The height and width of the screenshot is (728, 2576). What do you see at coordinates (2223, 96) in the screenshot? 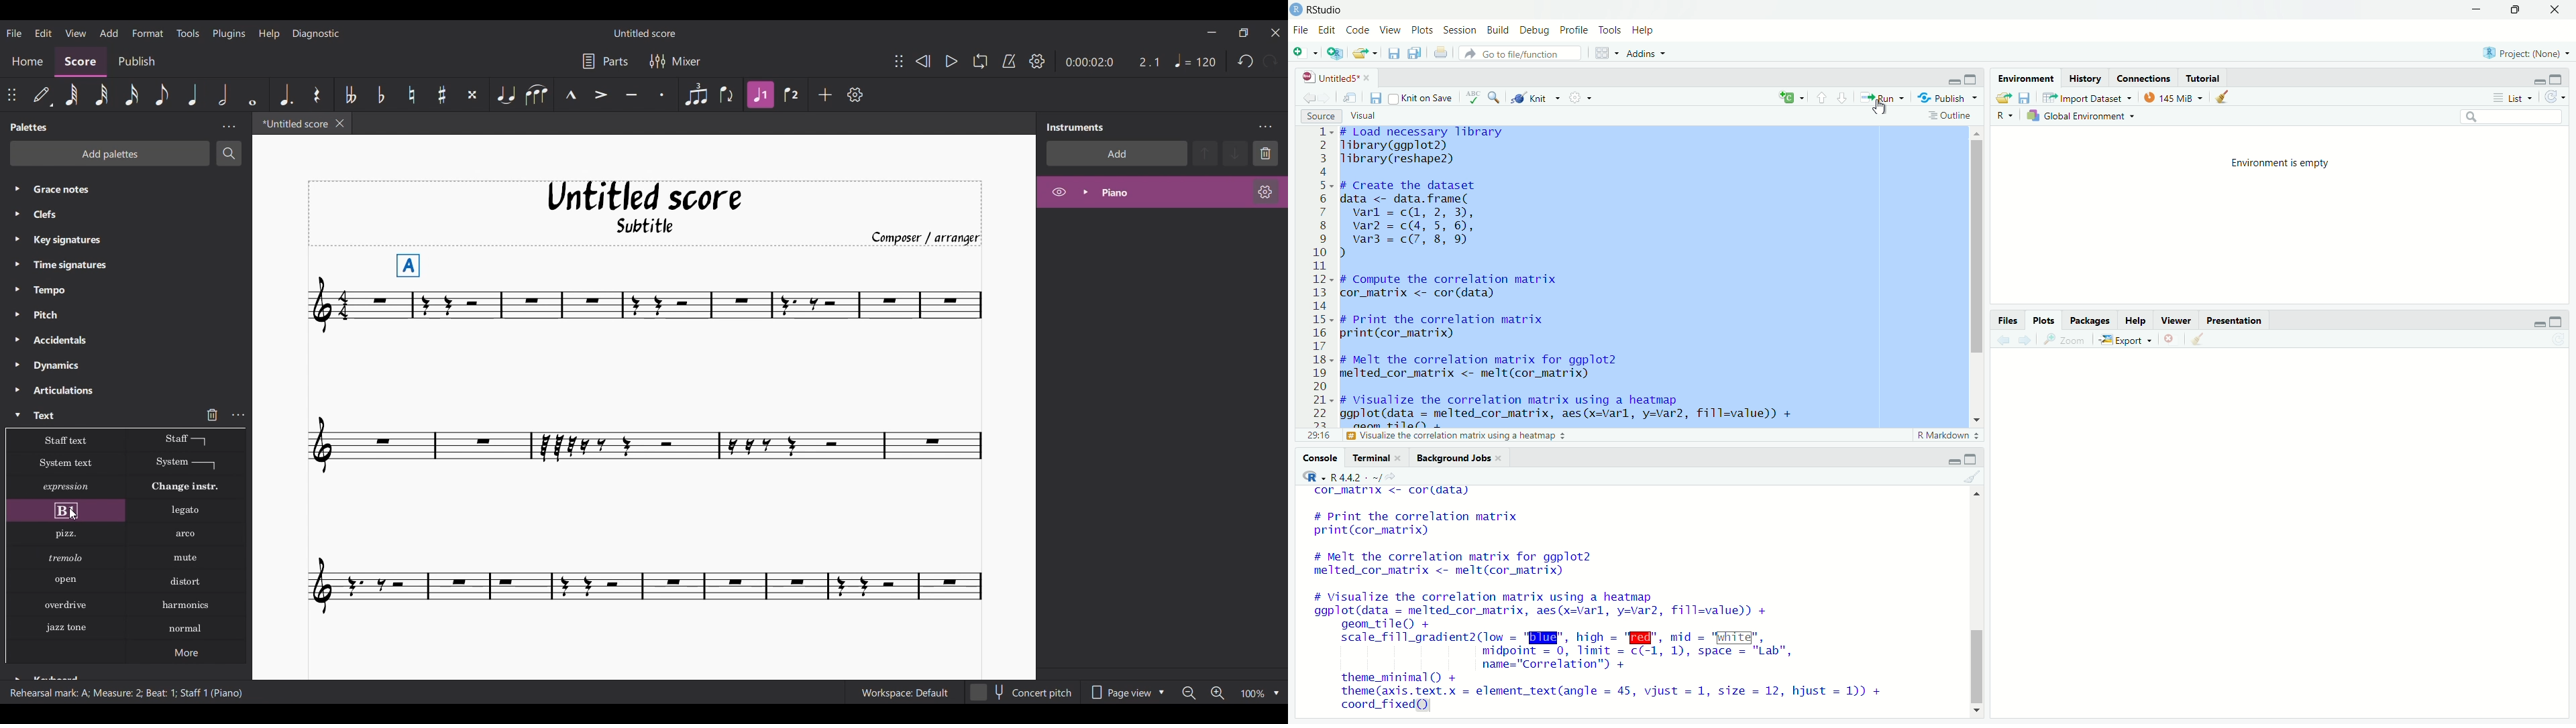
I see `clear objects` at bounding box center [2223, 96].